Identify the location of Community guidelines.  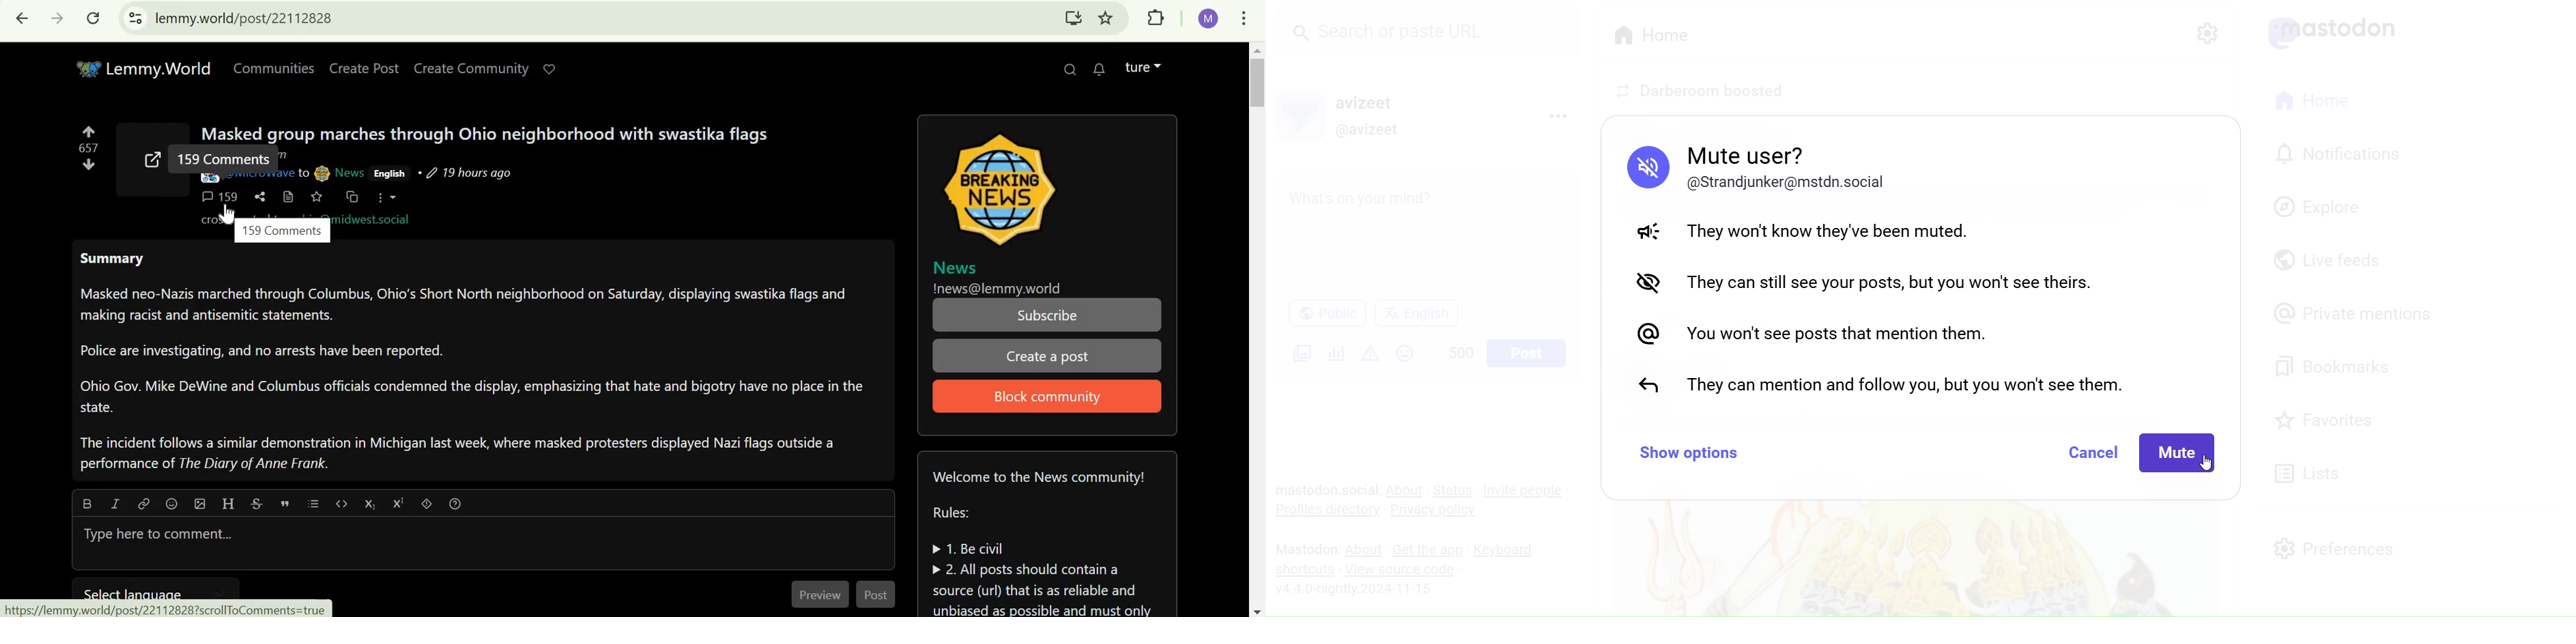
(1046, 539).